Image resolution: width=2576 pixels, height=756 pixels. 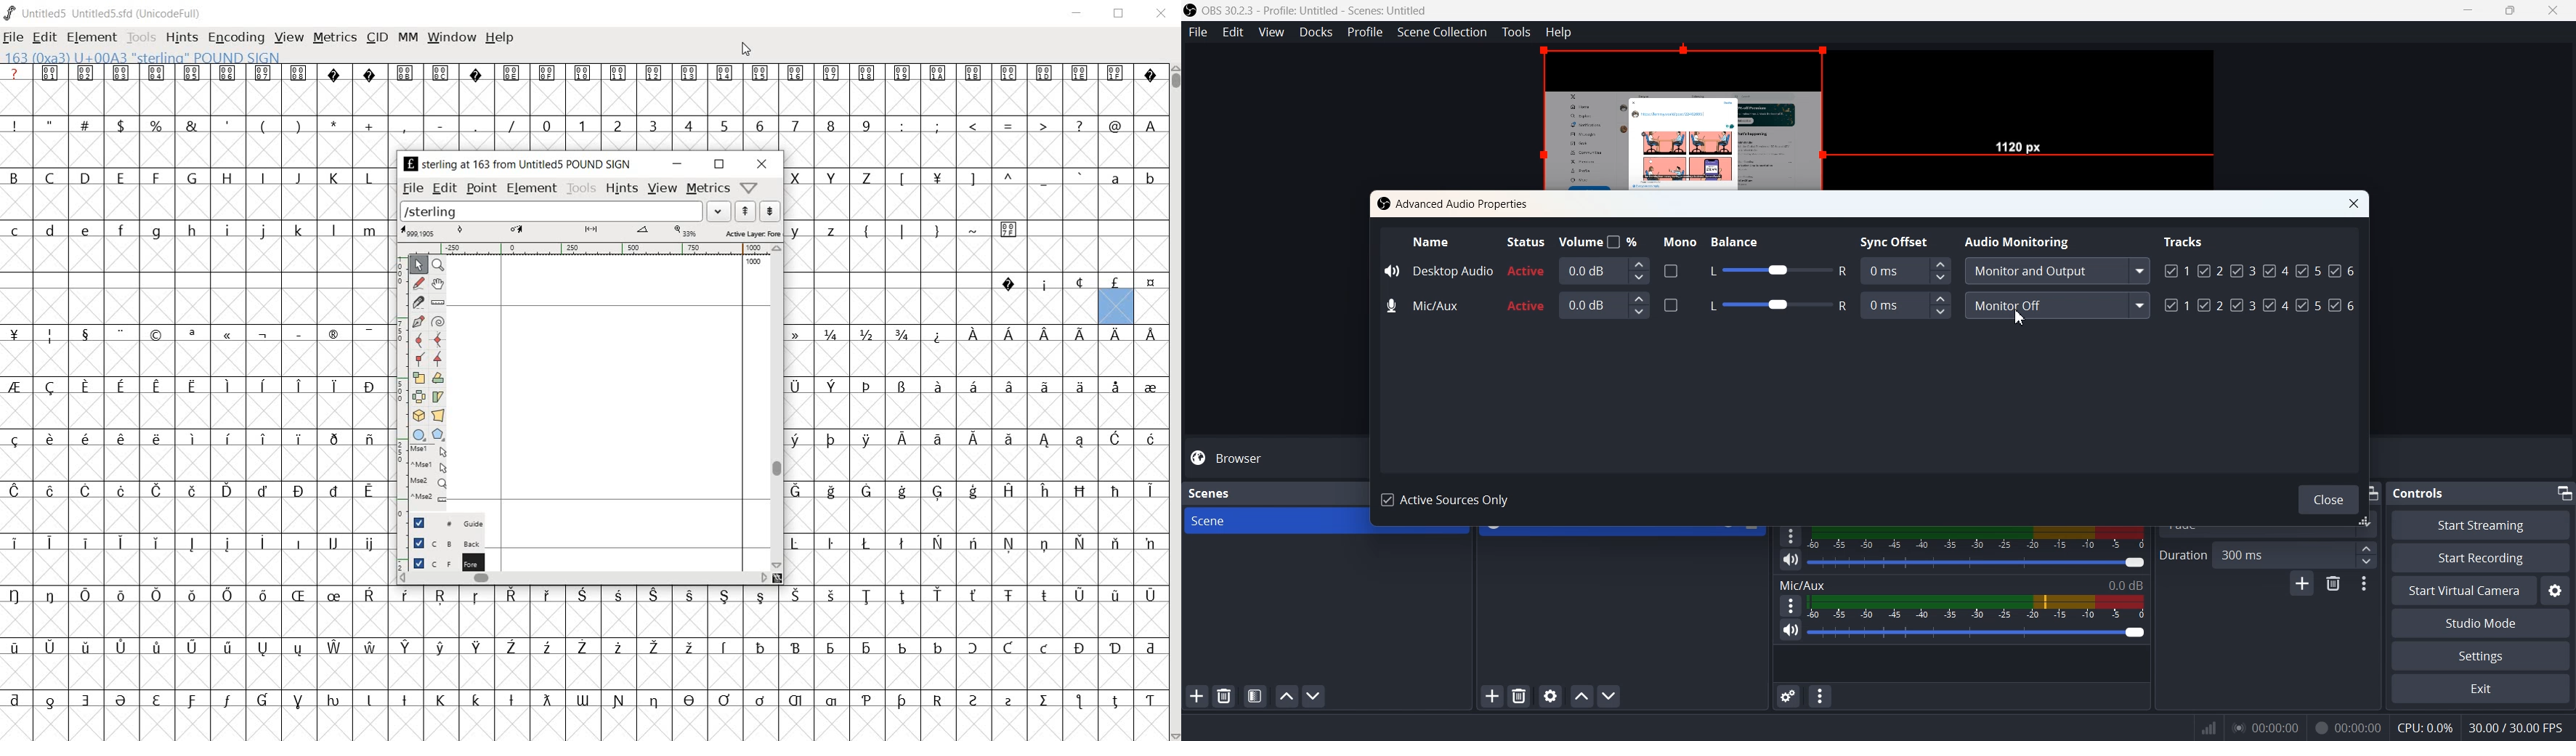 What do you see at coordinates (368, 440) in the screenshot?
I see `Symbol` at bounding box center [368, 440].